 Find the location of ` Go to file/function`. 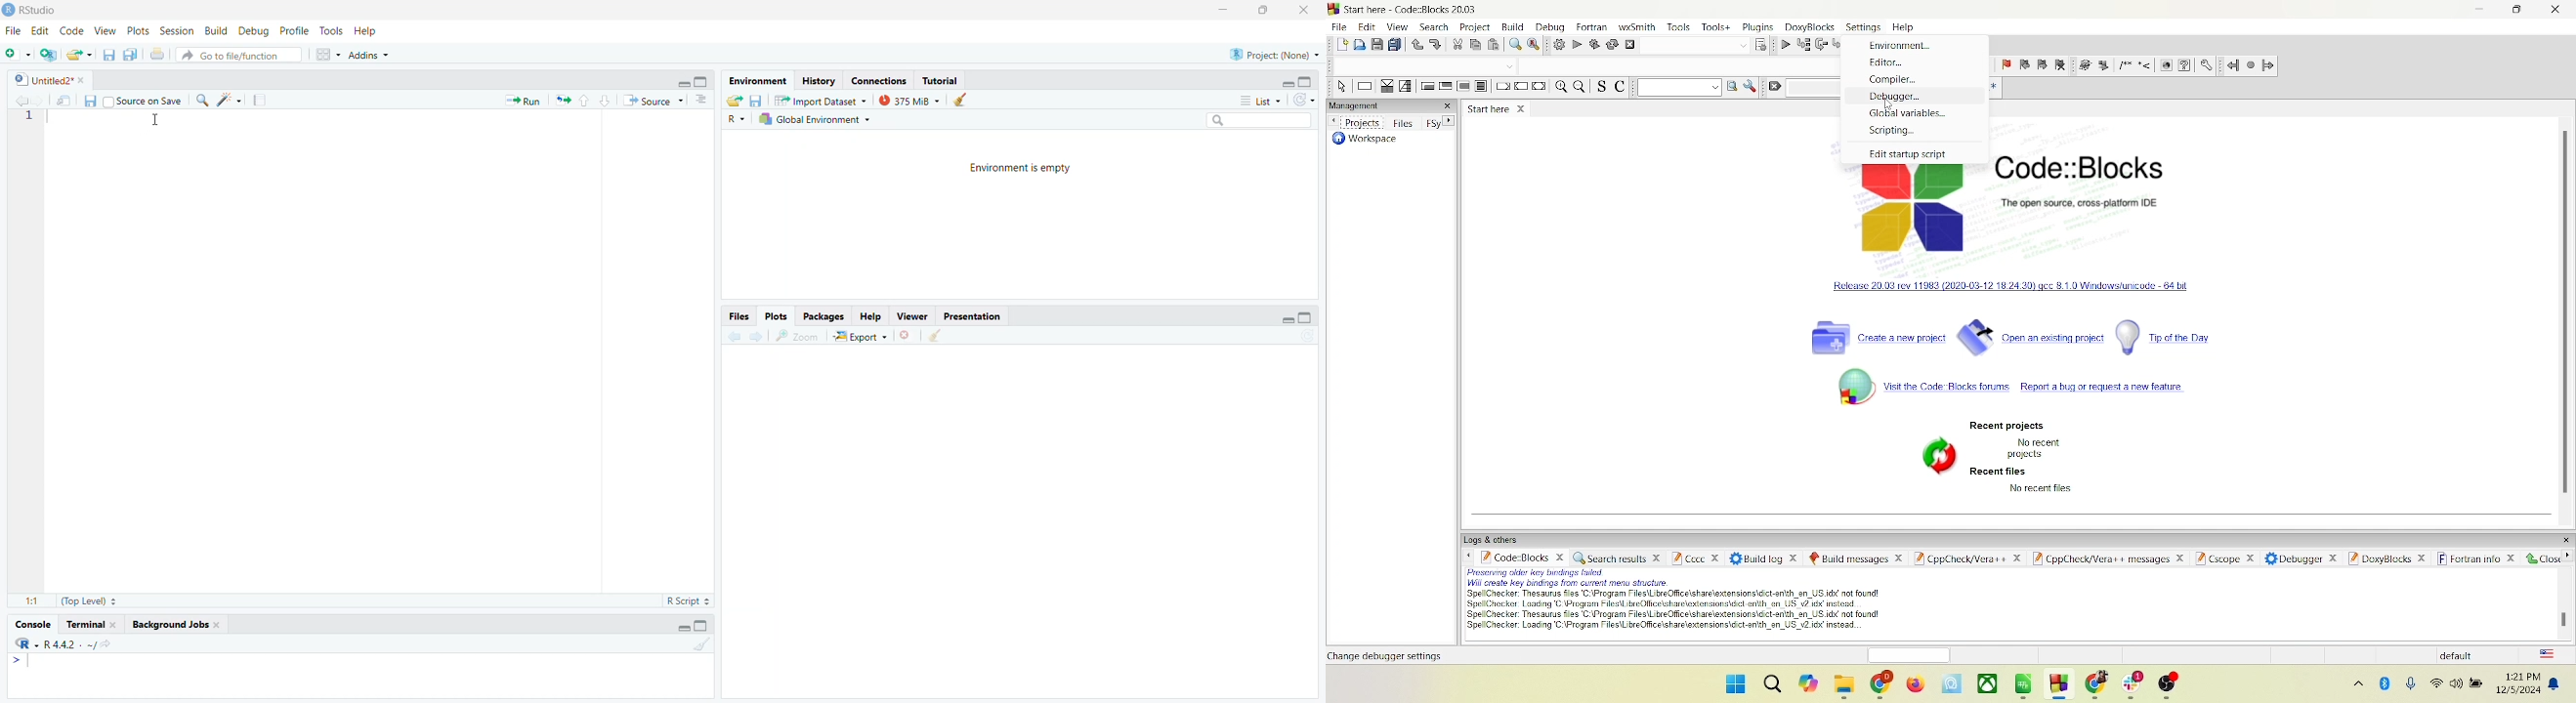

 Go to file/function is located at coordinates (241, 54).